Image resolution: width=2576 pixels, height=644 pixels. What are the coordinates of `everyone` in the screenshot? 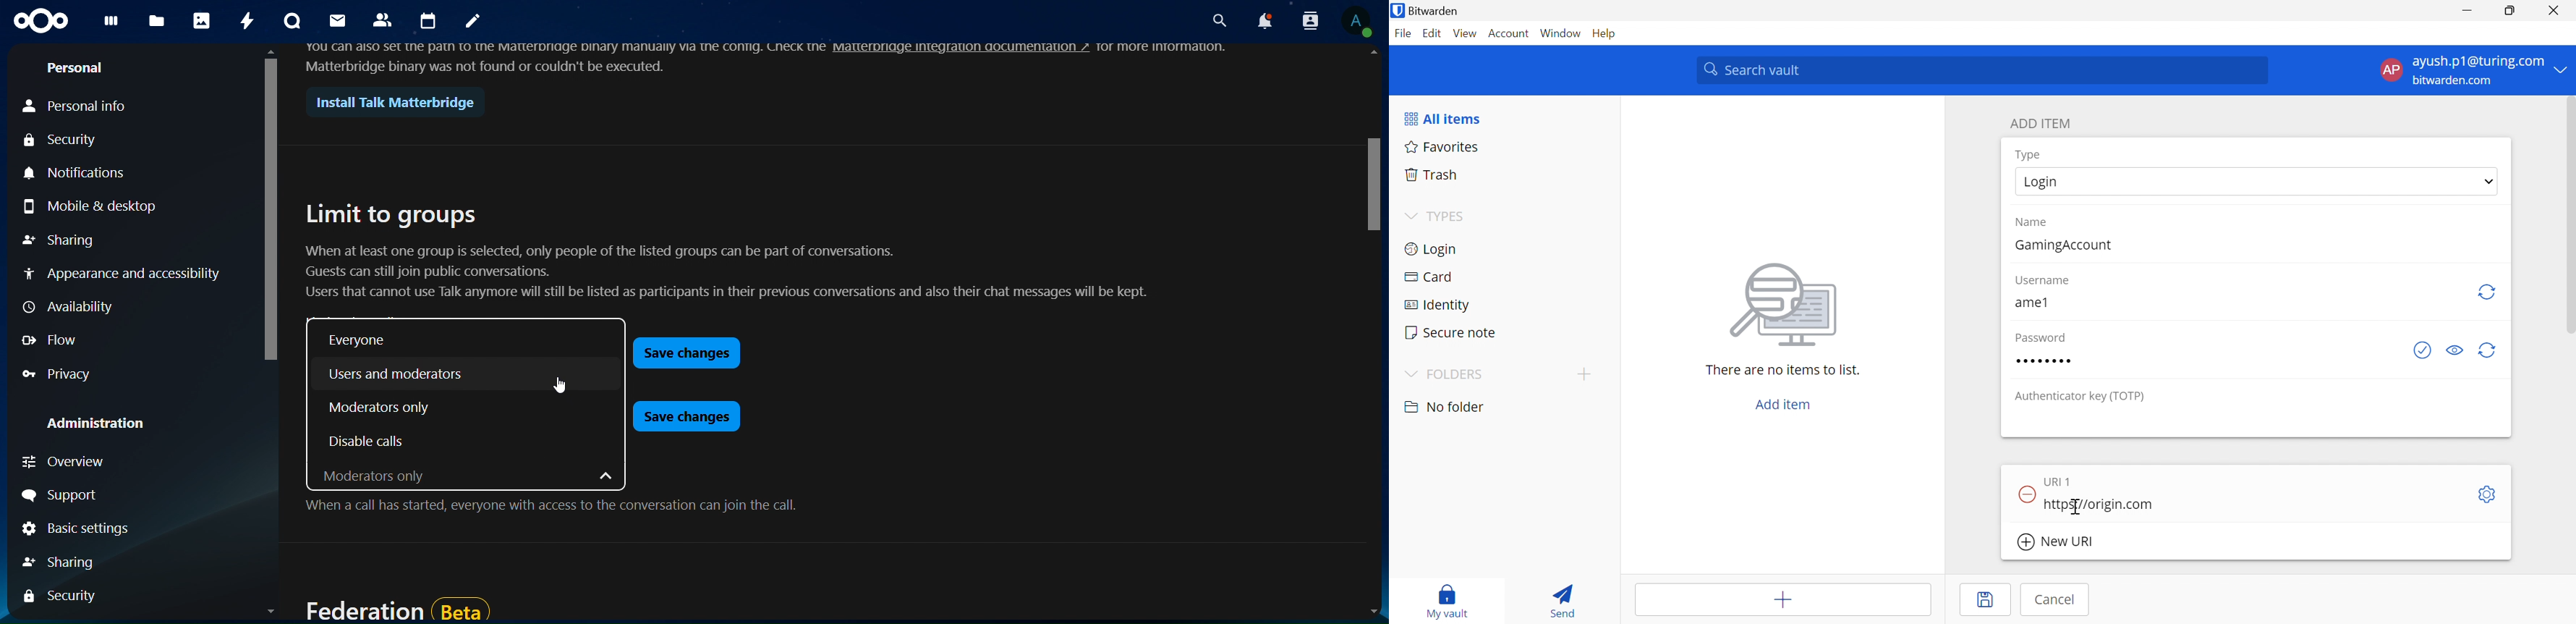 It's located at (361, 339).